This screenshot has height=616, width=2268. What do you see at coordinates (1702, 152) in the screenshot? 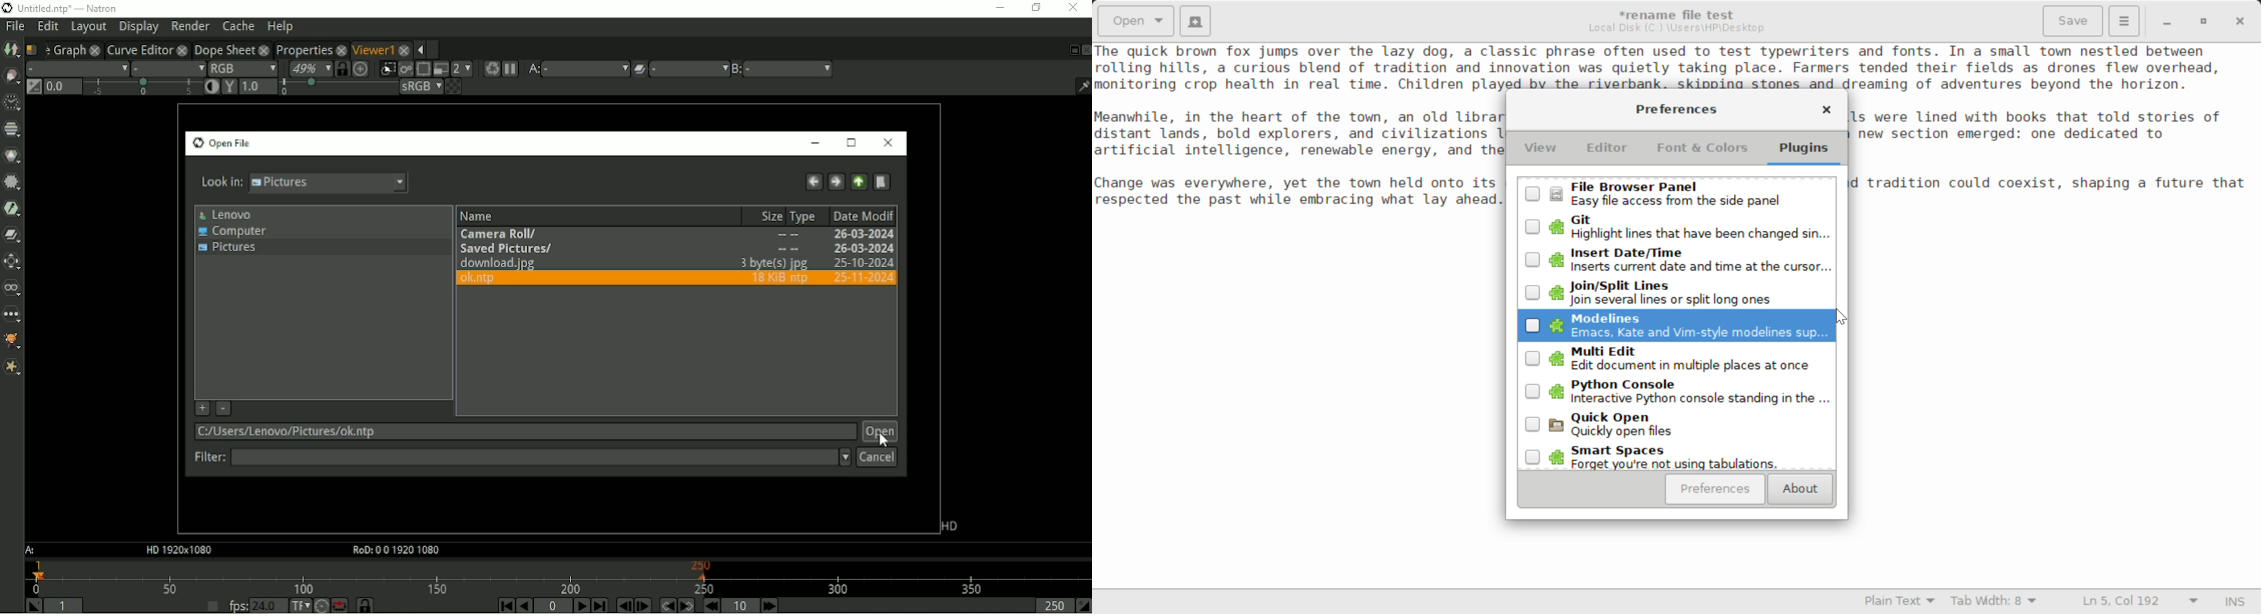
I see `Font & Colors Tab` at bounding box center [1702, 152].